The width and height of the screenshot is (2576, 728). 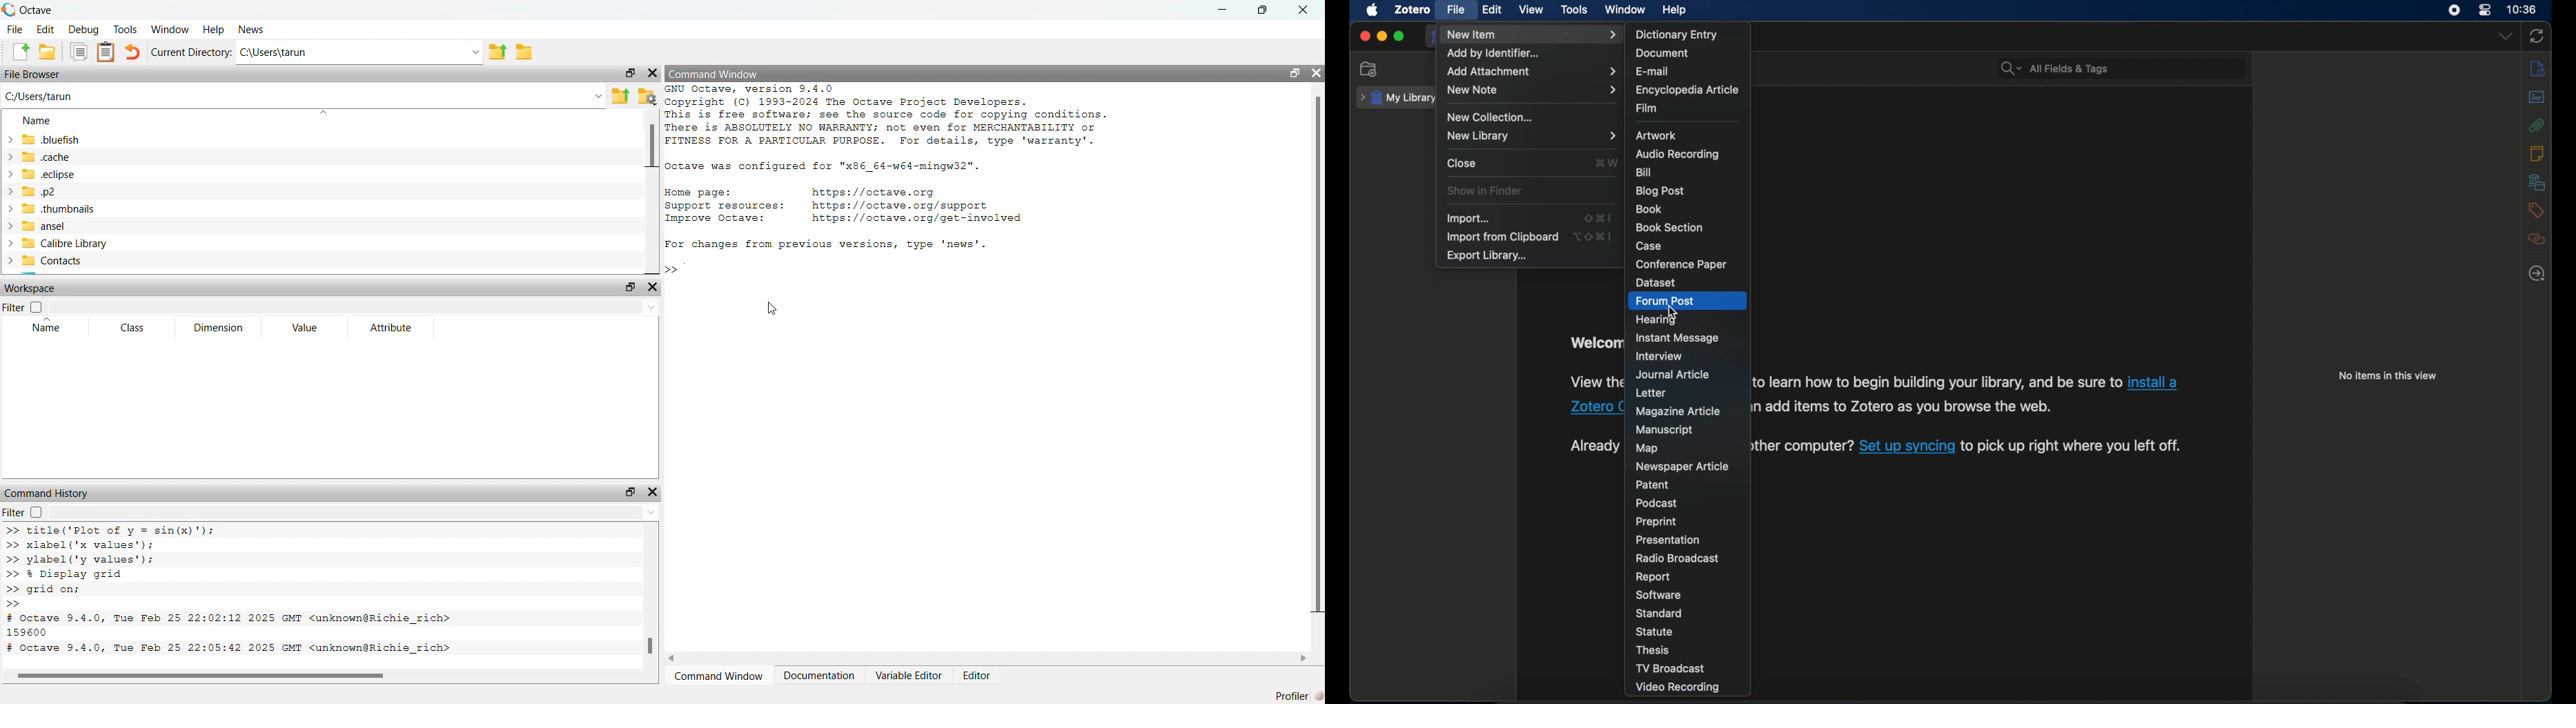 I want to click on scroll right, so click(x=1303, y=658).